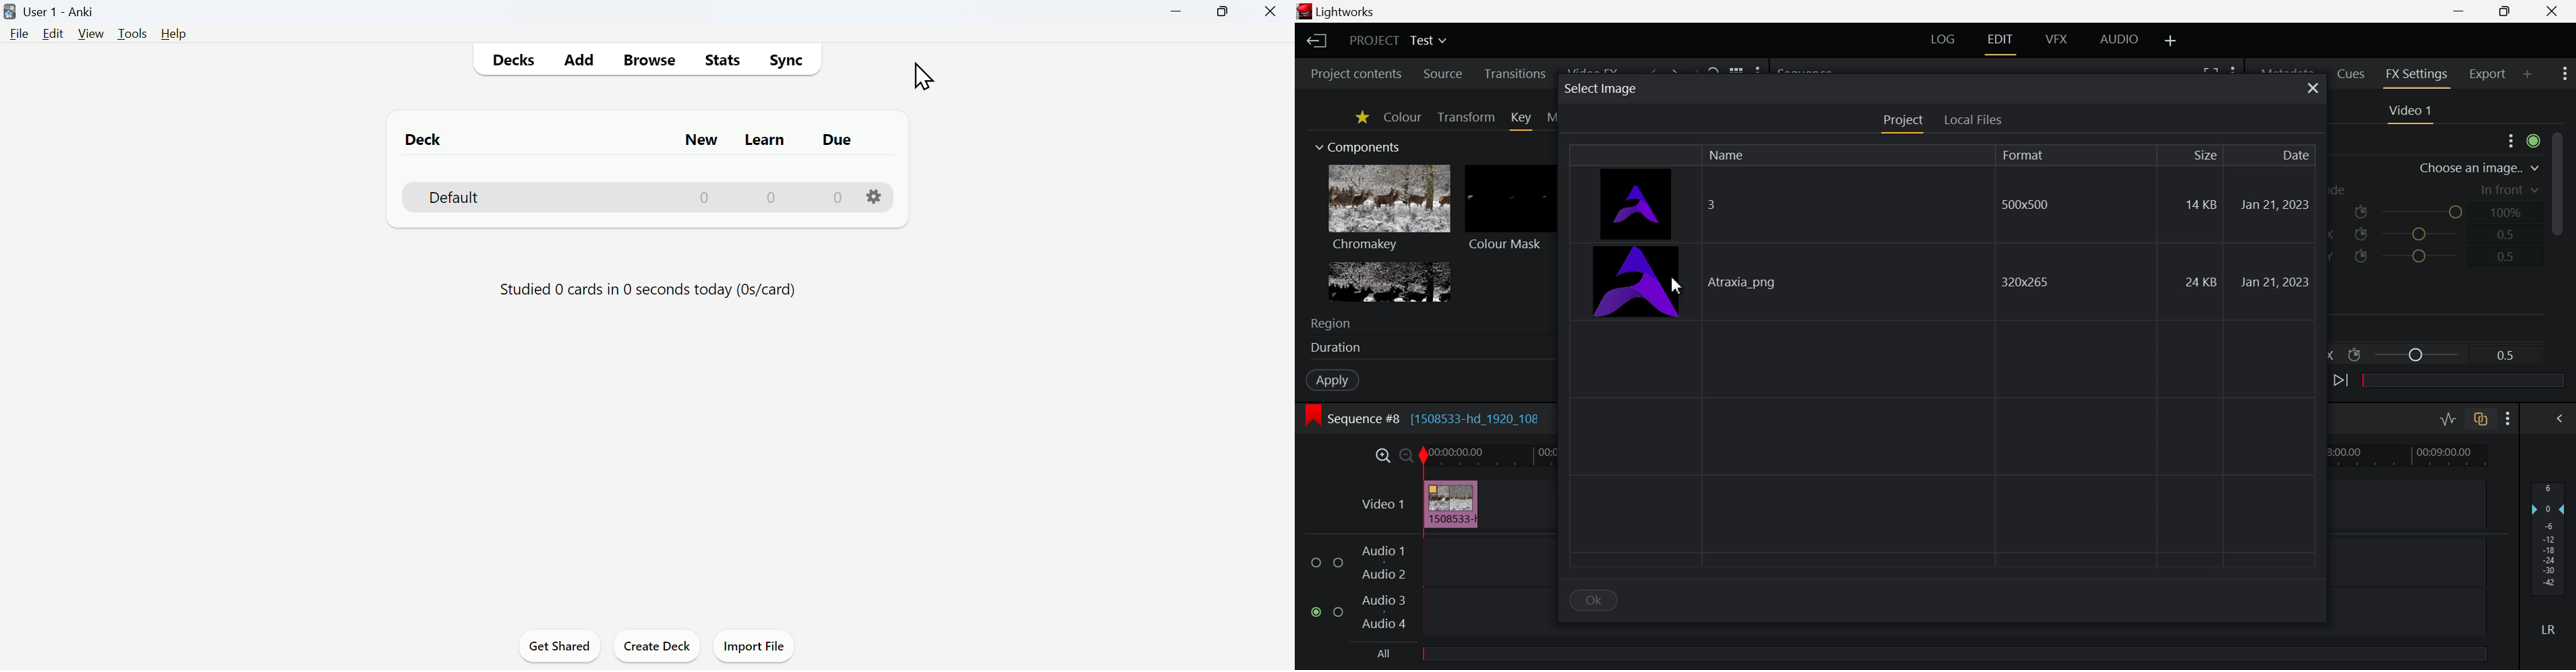  What do you see at coordinates (1635, 283) in the screenshot?
I see `image` at bounding box center [1635, 283].